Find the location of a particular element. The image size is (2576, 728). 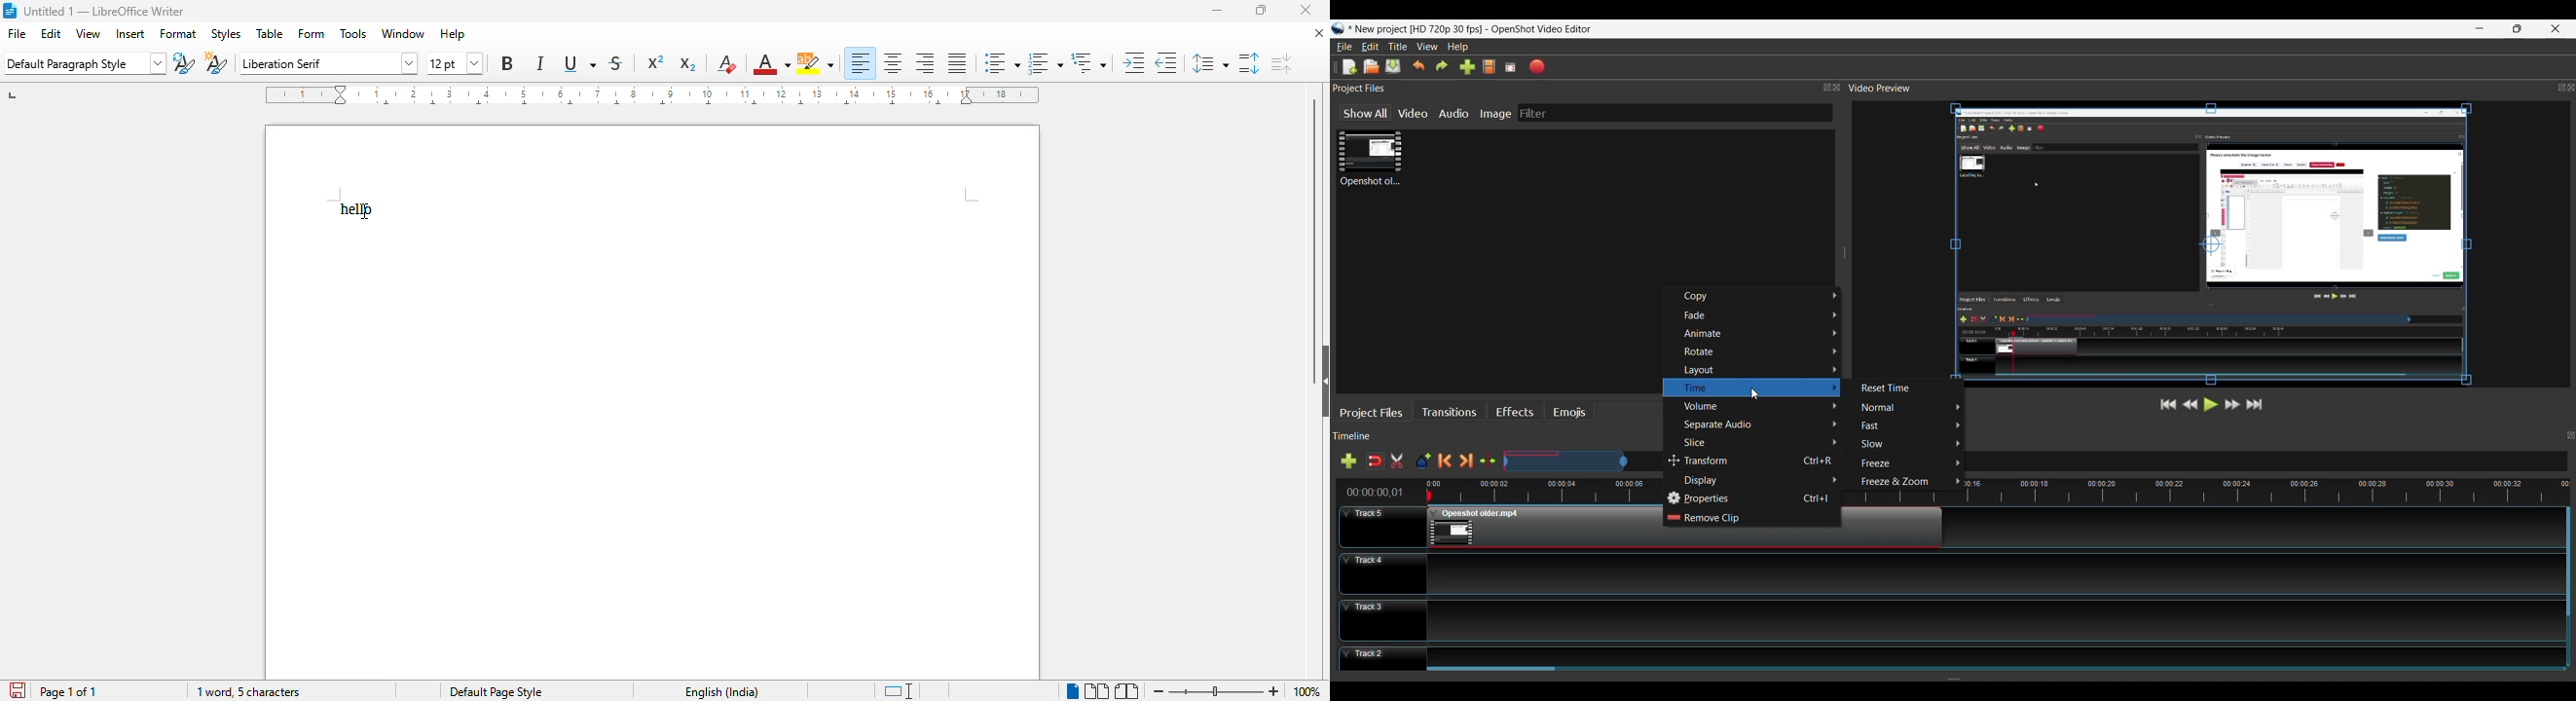

Animate is located at coordinates (1760, 334).